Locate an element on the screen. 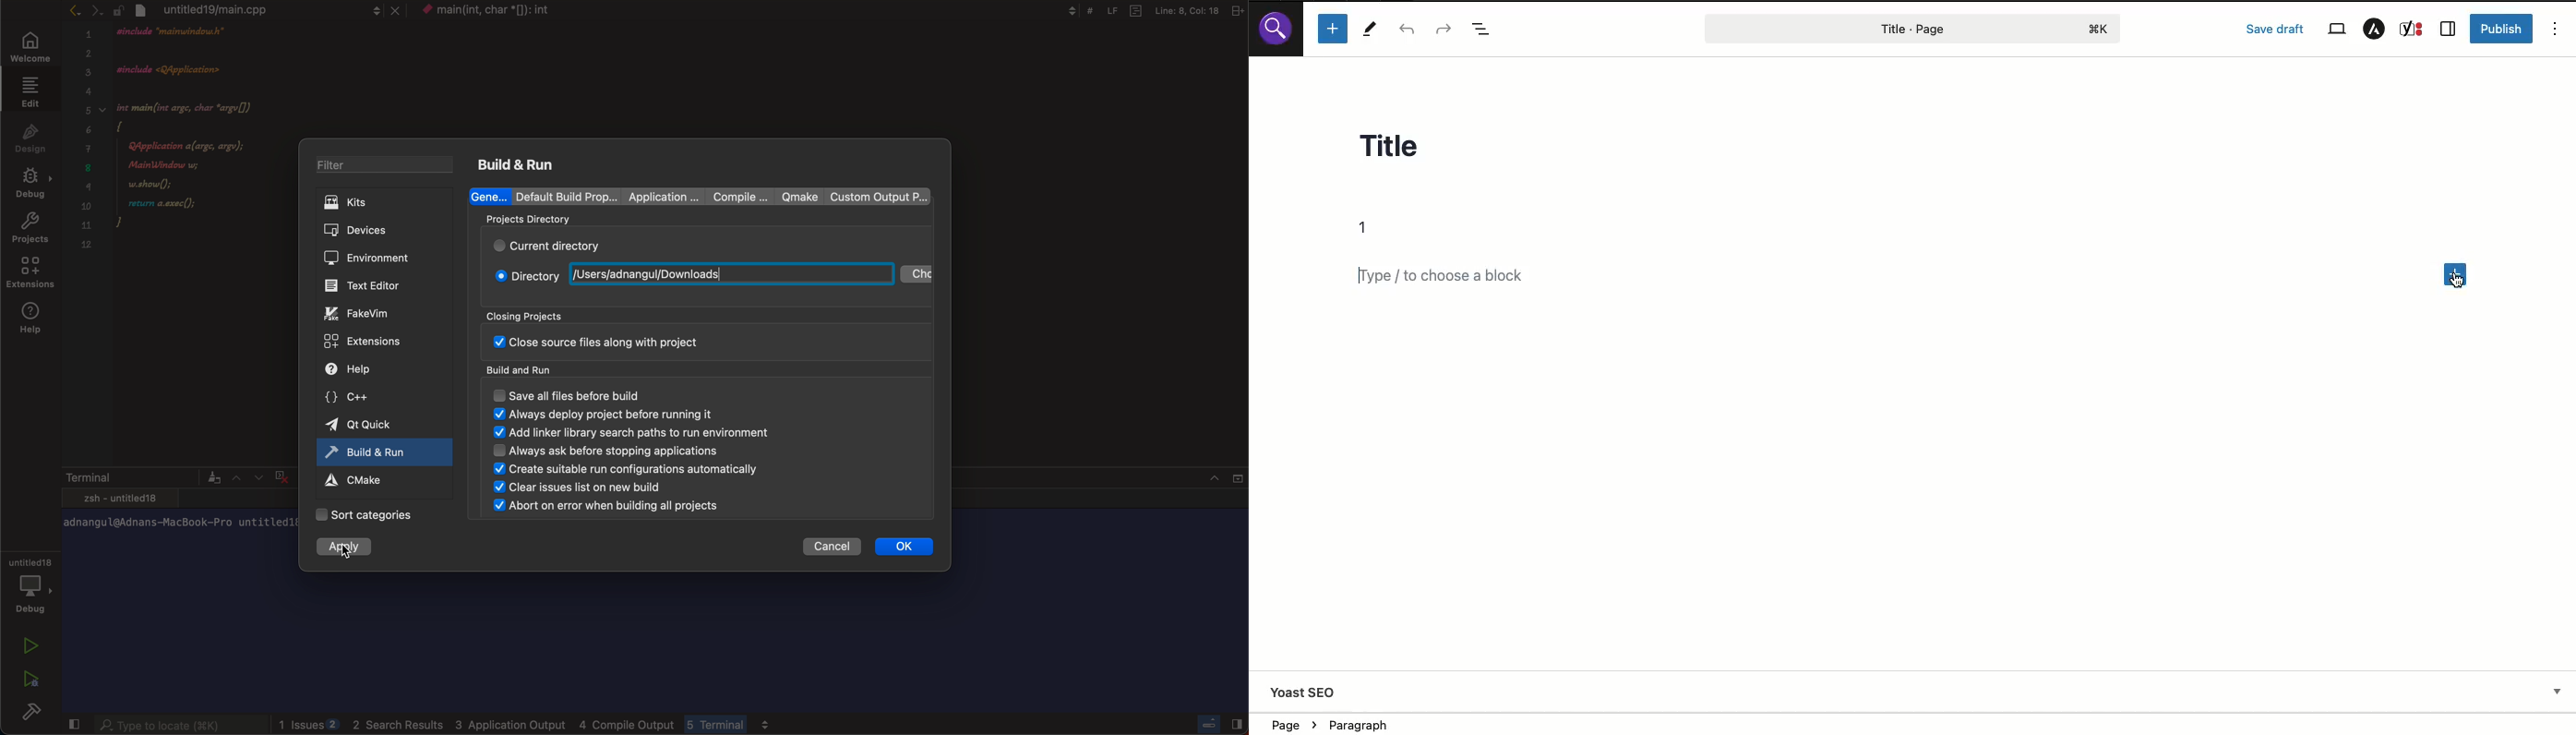  active tab is located at coordinates (389, 453).